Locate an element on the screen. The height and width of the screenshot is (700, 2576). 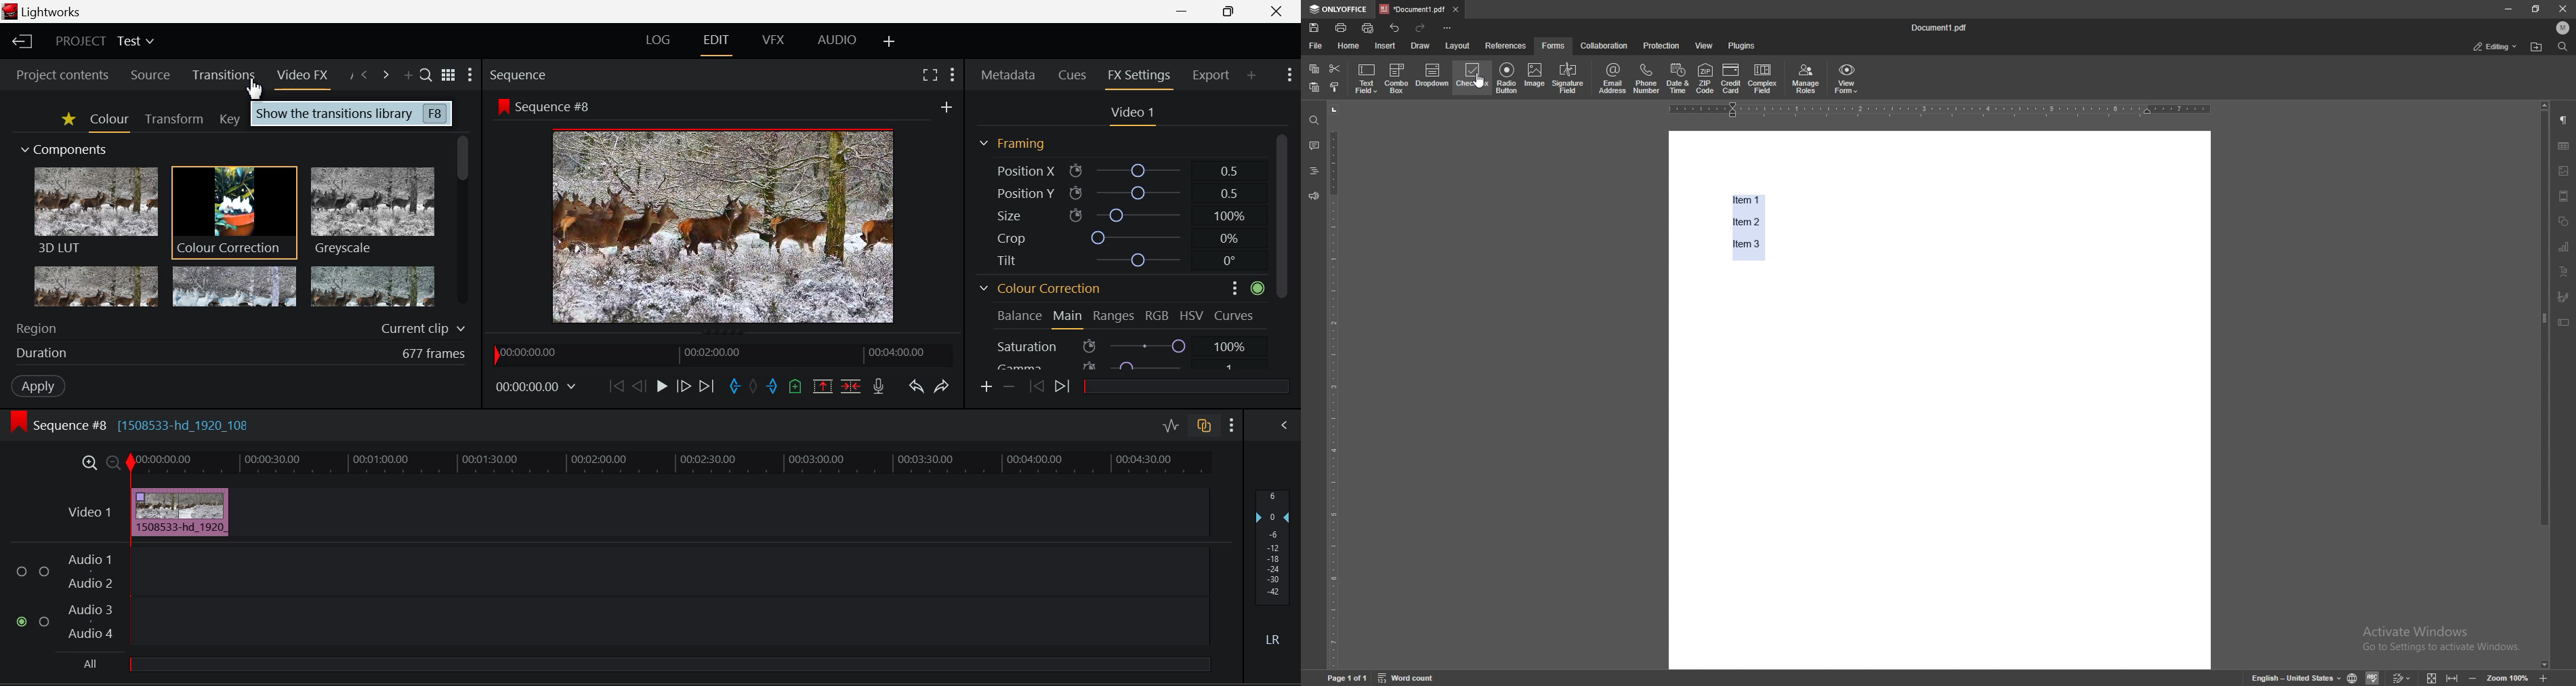
Project Title is located at coordinates (103, 41).